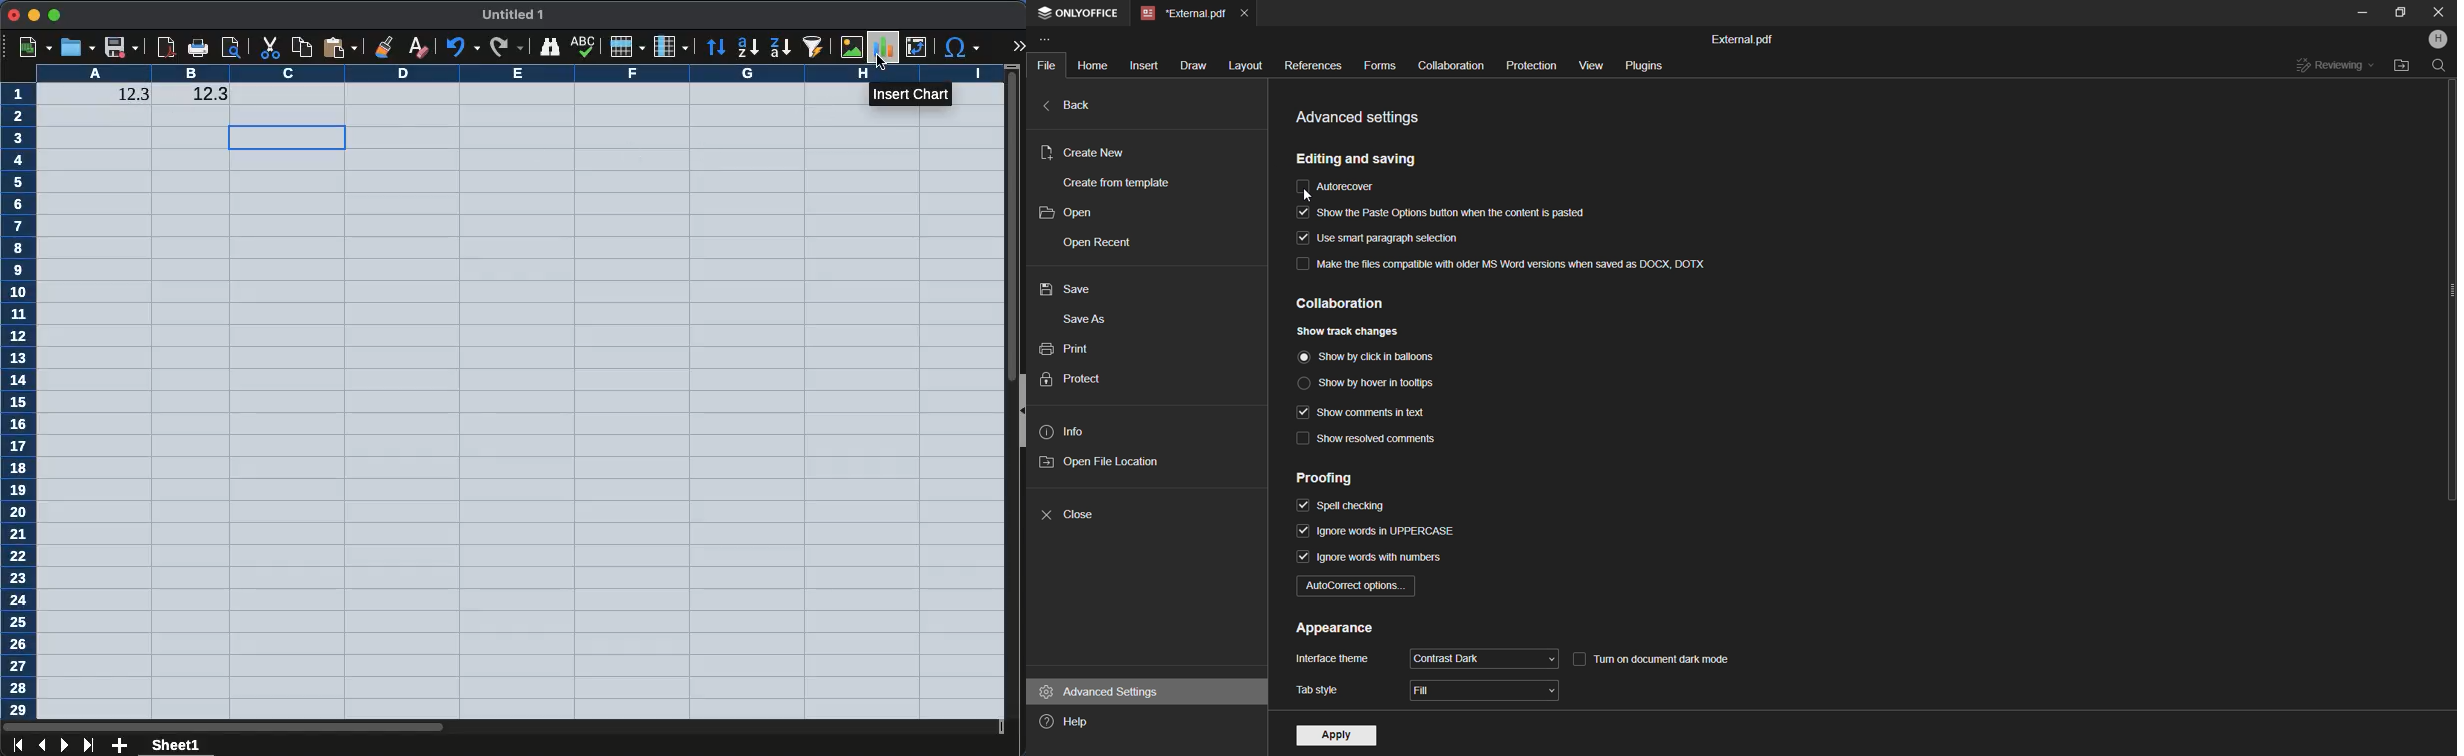 This screenshot has height=756, width=2464. What do you see at coordinates (1069, 347) in the screenshot?
I see `print` at bounding box center [1069, 347].